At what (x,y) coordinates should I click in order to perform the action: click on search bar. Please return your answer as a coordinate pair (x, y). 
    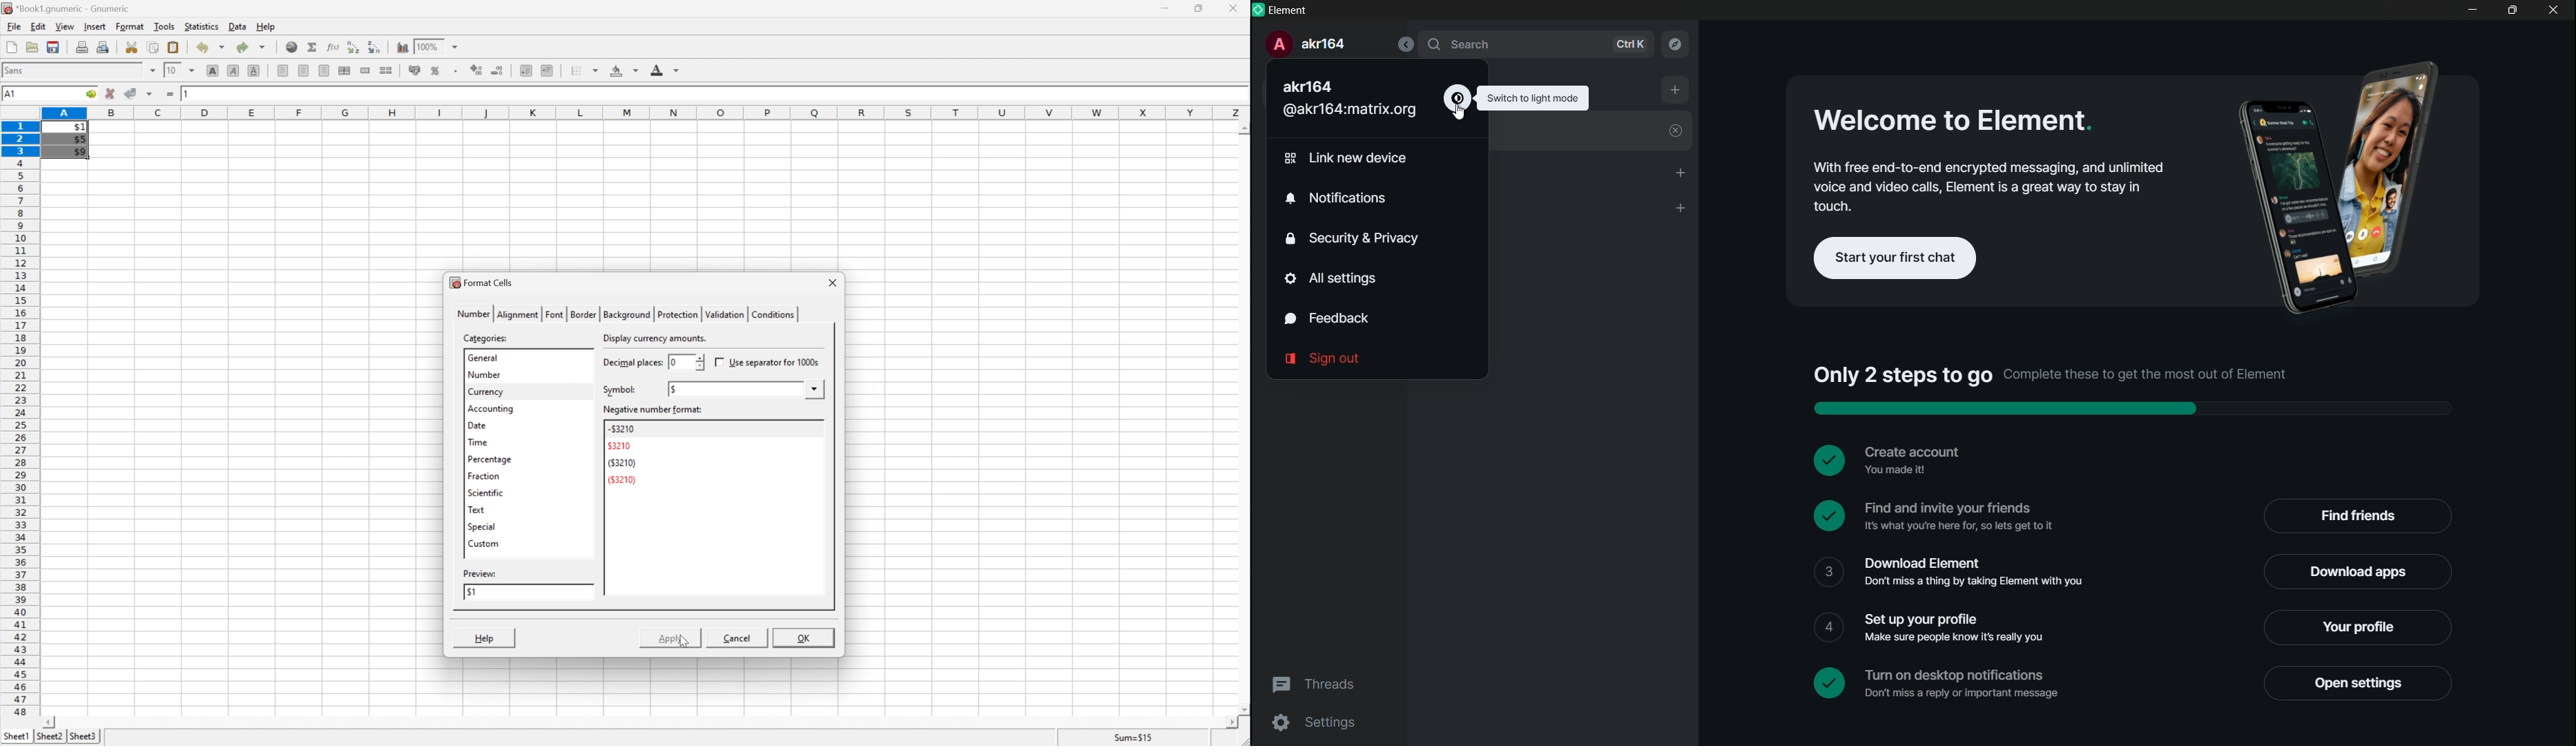
    Looking at the image, I should click on (1515, 44).